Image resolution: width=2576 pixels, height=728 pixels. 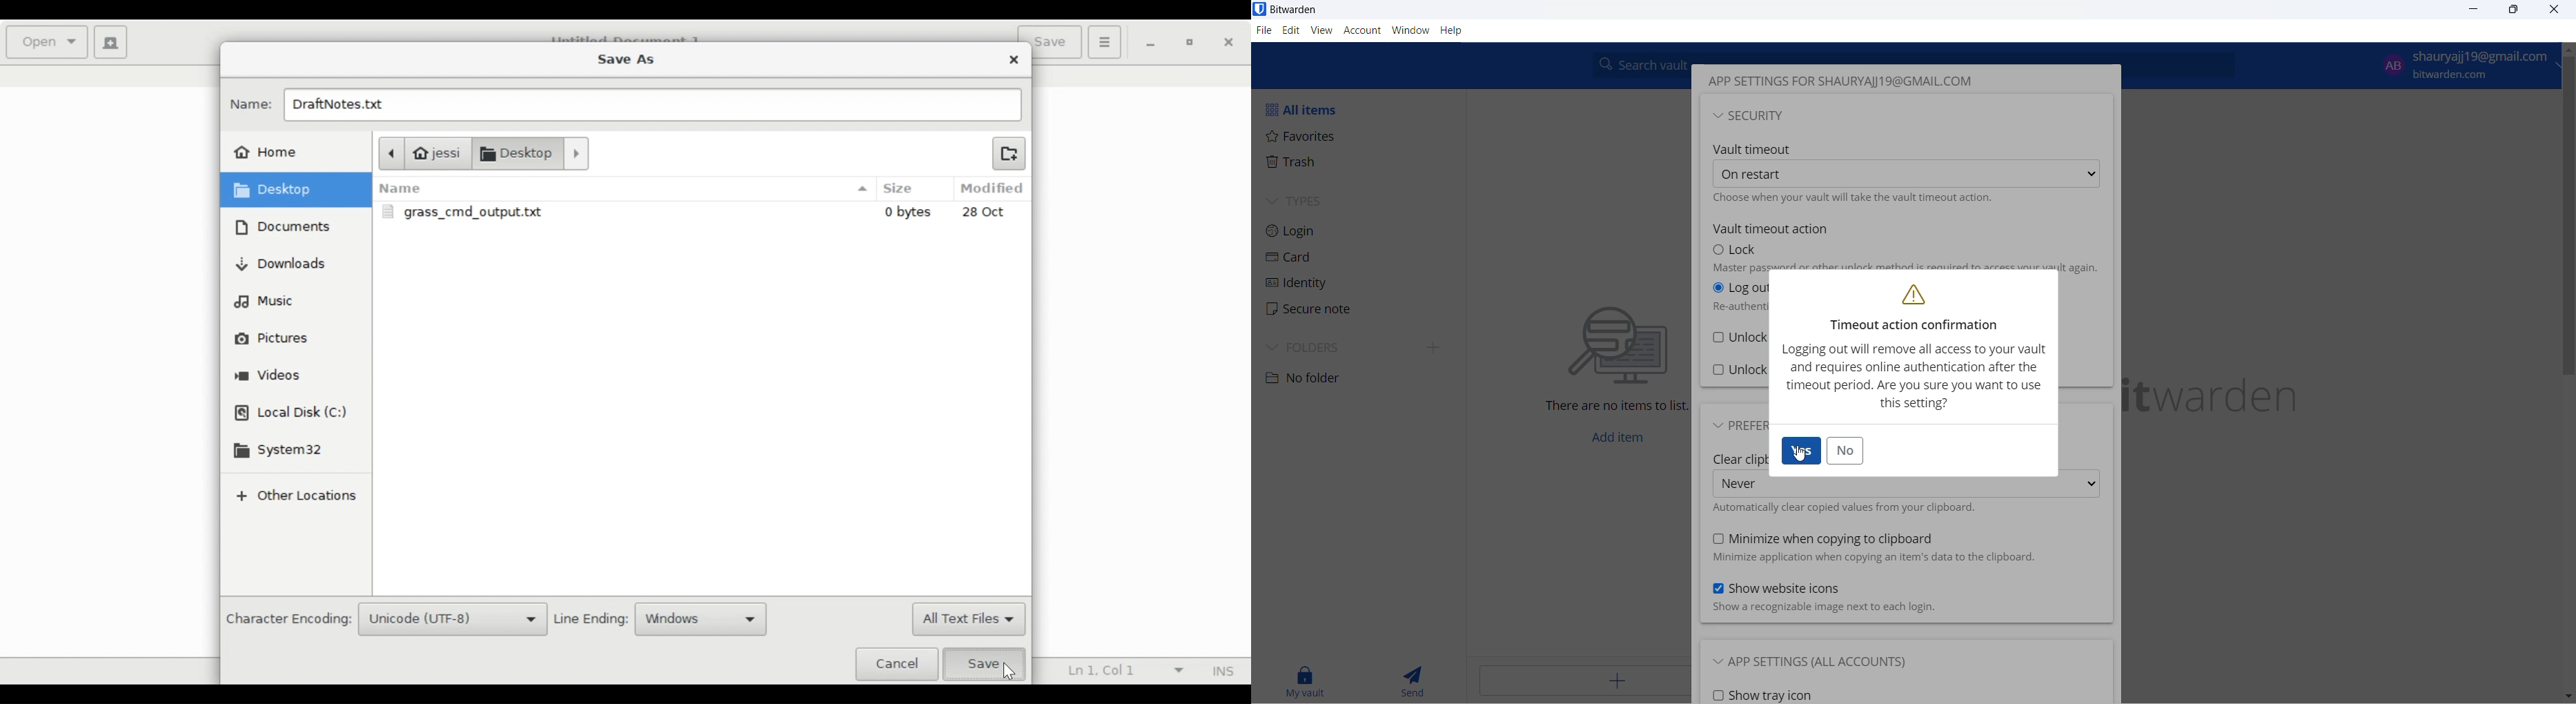 I want to click on move down, so click(x=2568, y=696).